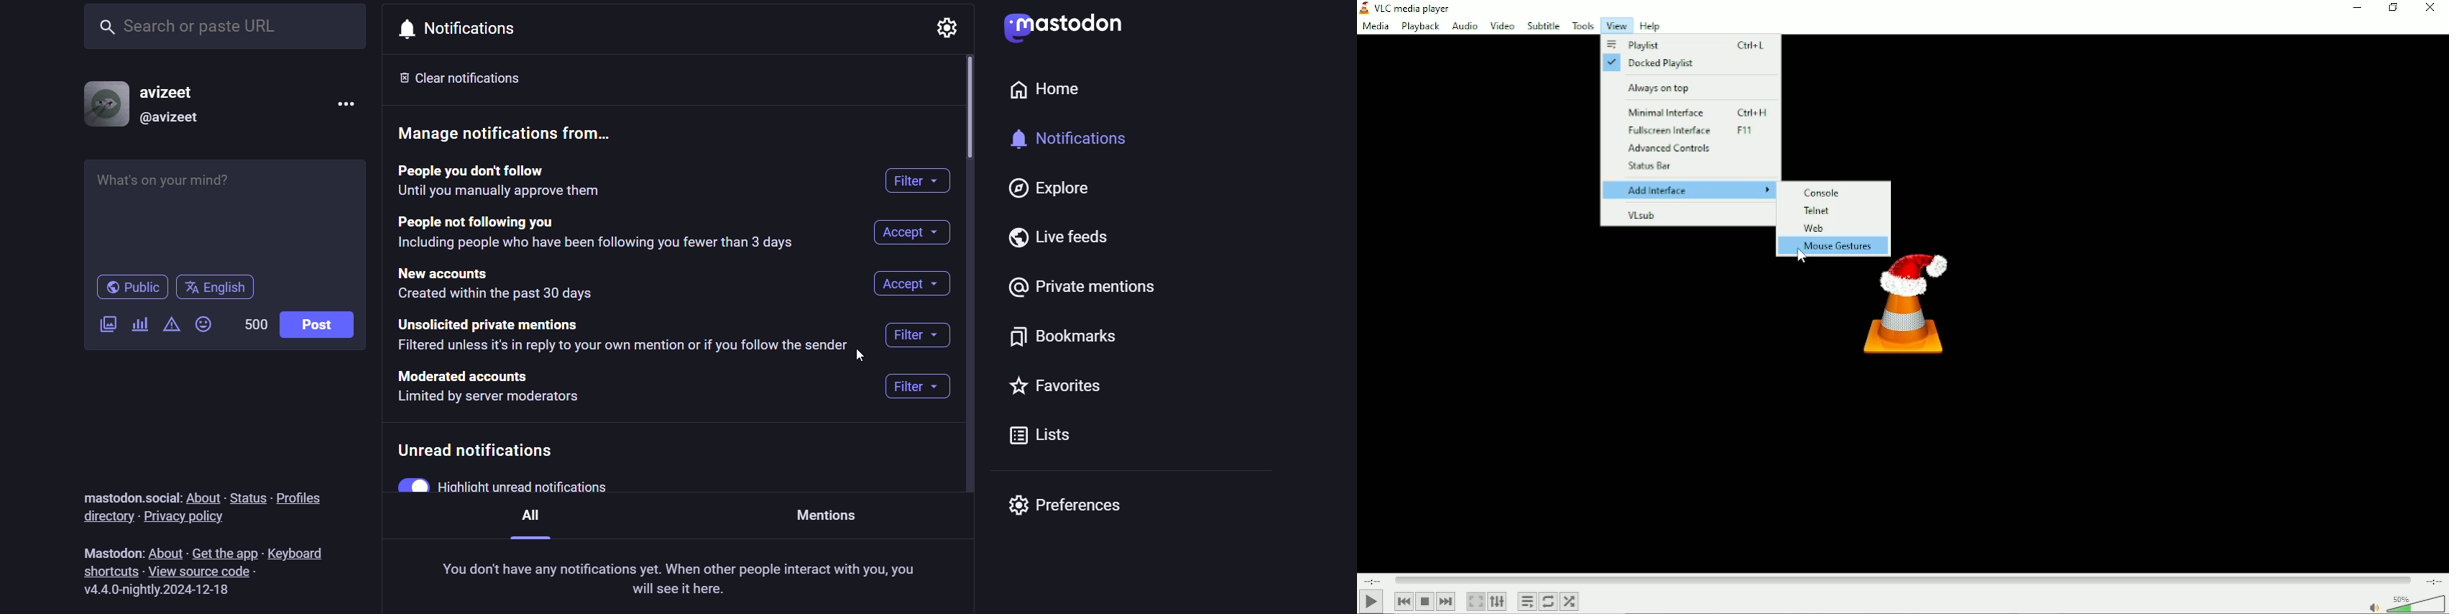 The width and height of the screenshot is (2464, 616). Describe the element at coordinates (135, 493) in the screenshot. I see `mastodon.social` at that location.